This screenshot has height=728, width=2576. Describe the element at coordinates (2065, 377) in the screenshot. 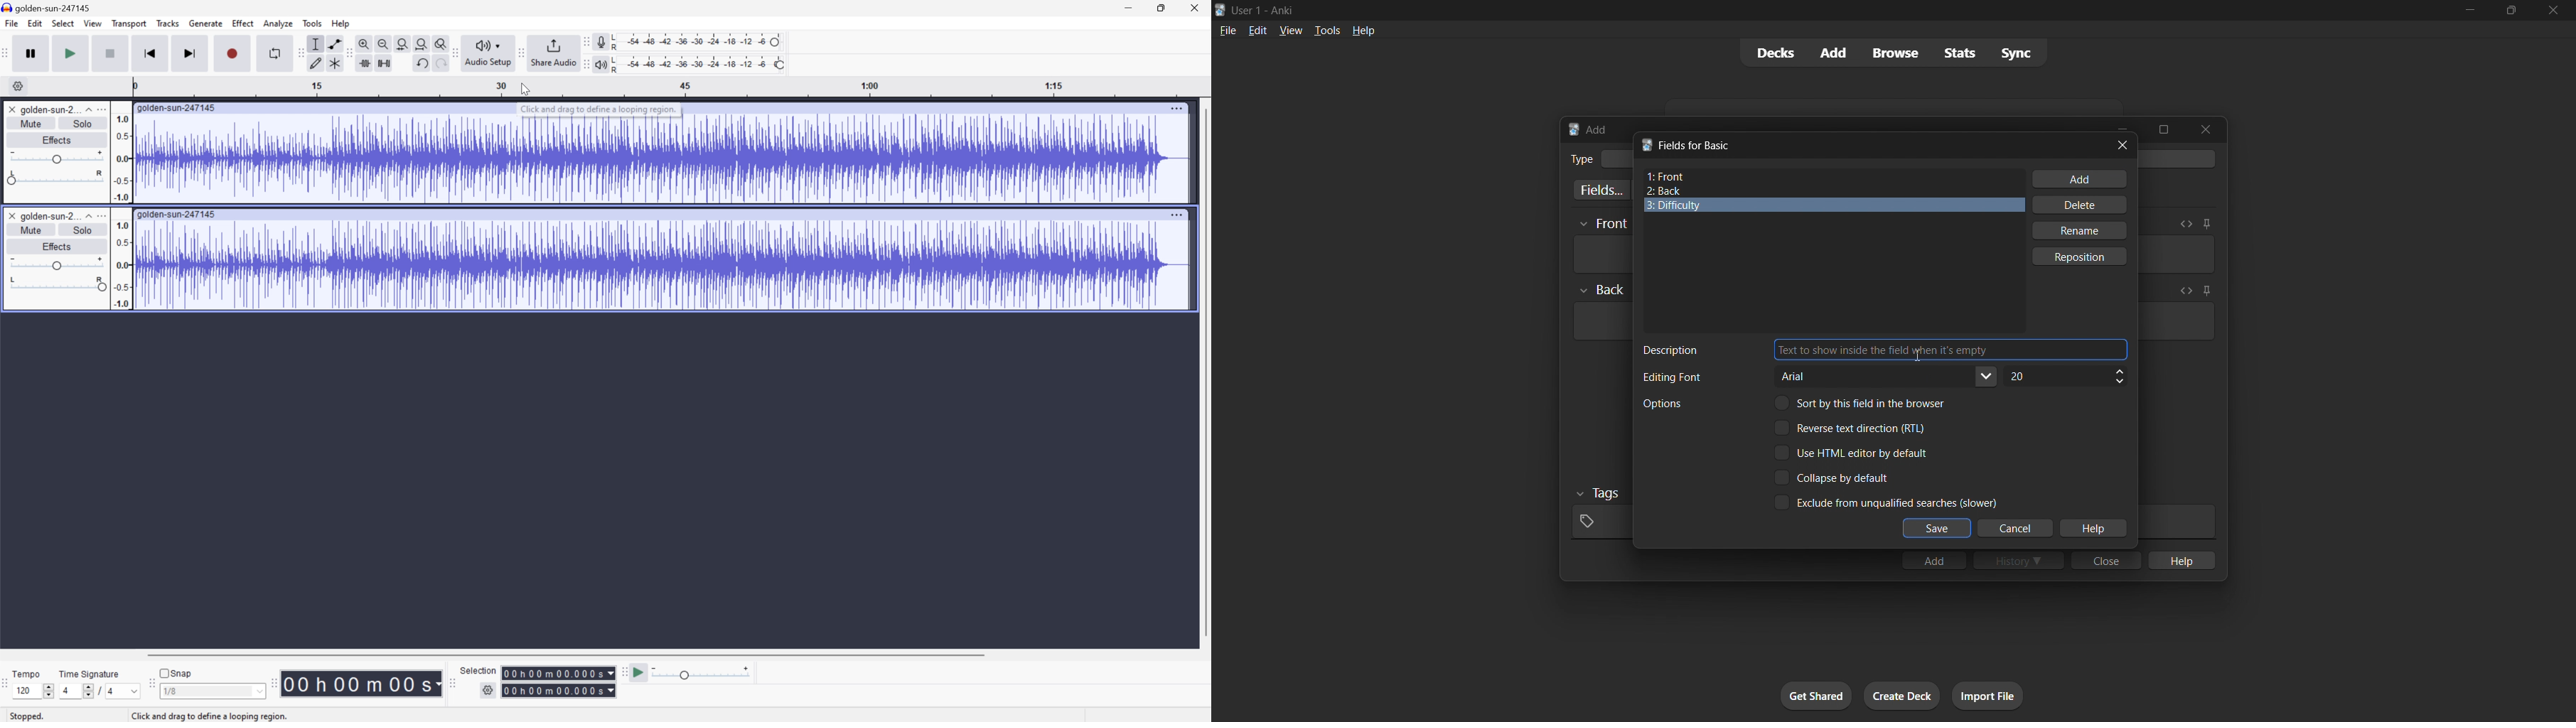

I see `field font size` at that location.